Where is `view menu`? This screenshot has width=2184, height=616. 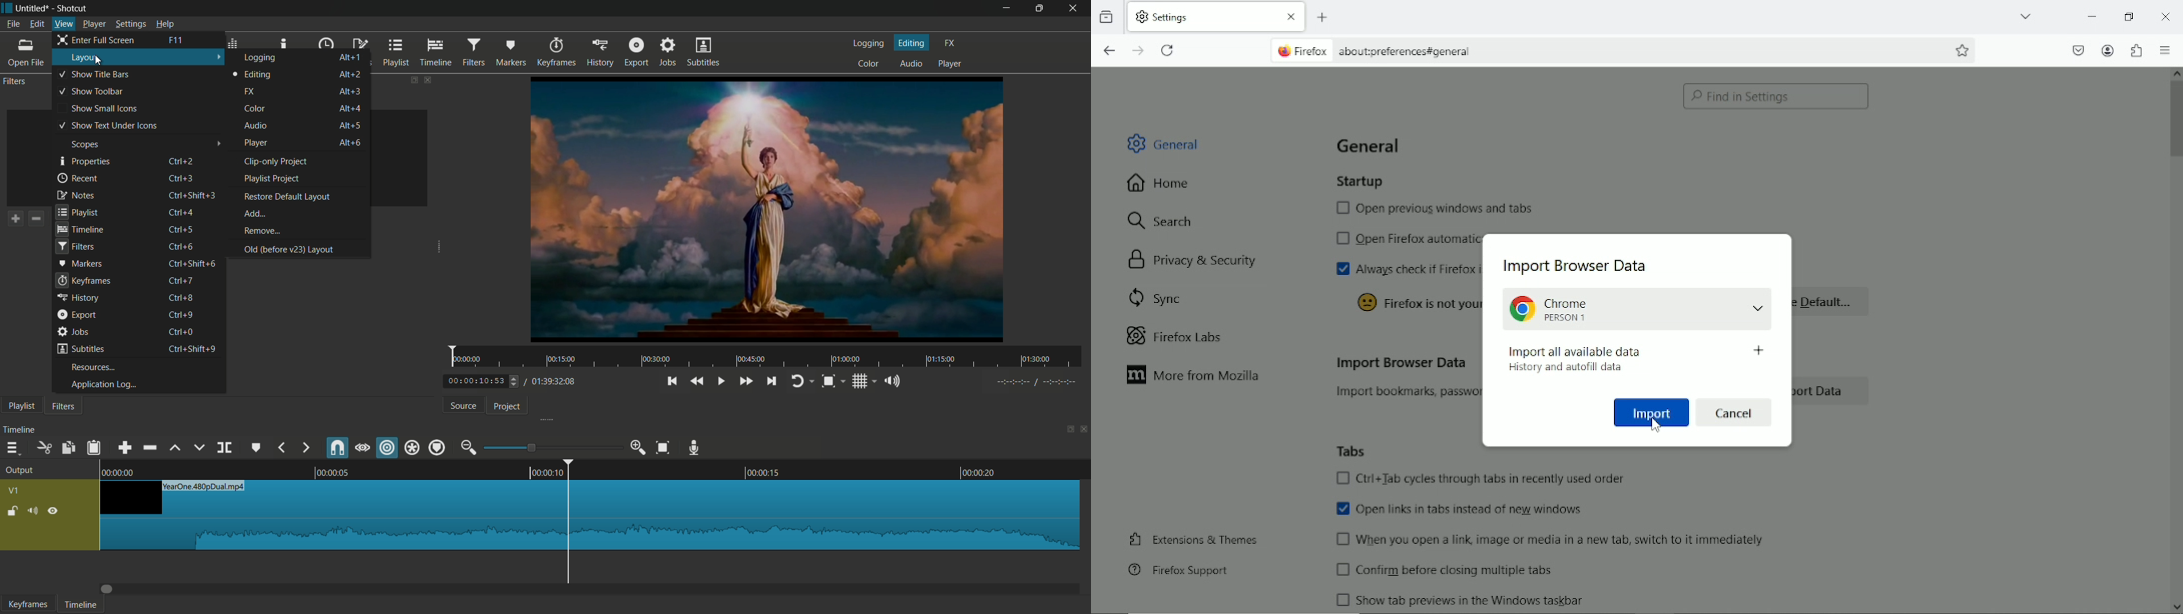
view menu is located at coordinates (64, 24).